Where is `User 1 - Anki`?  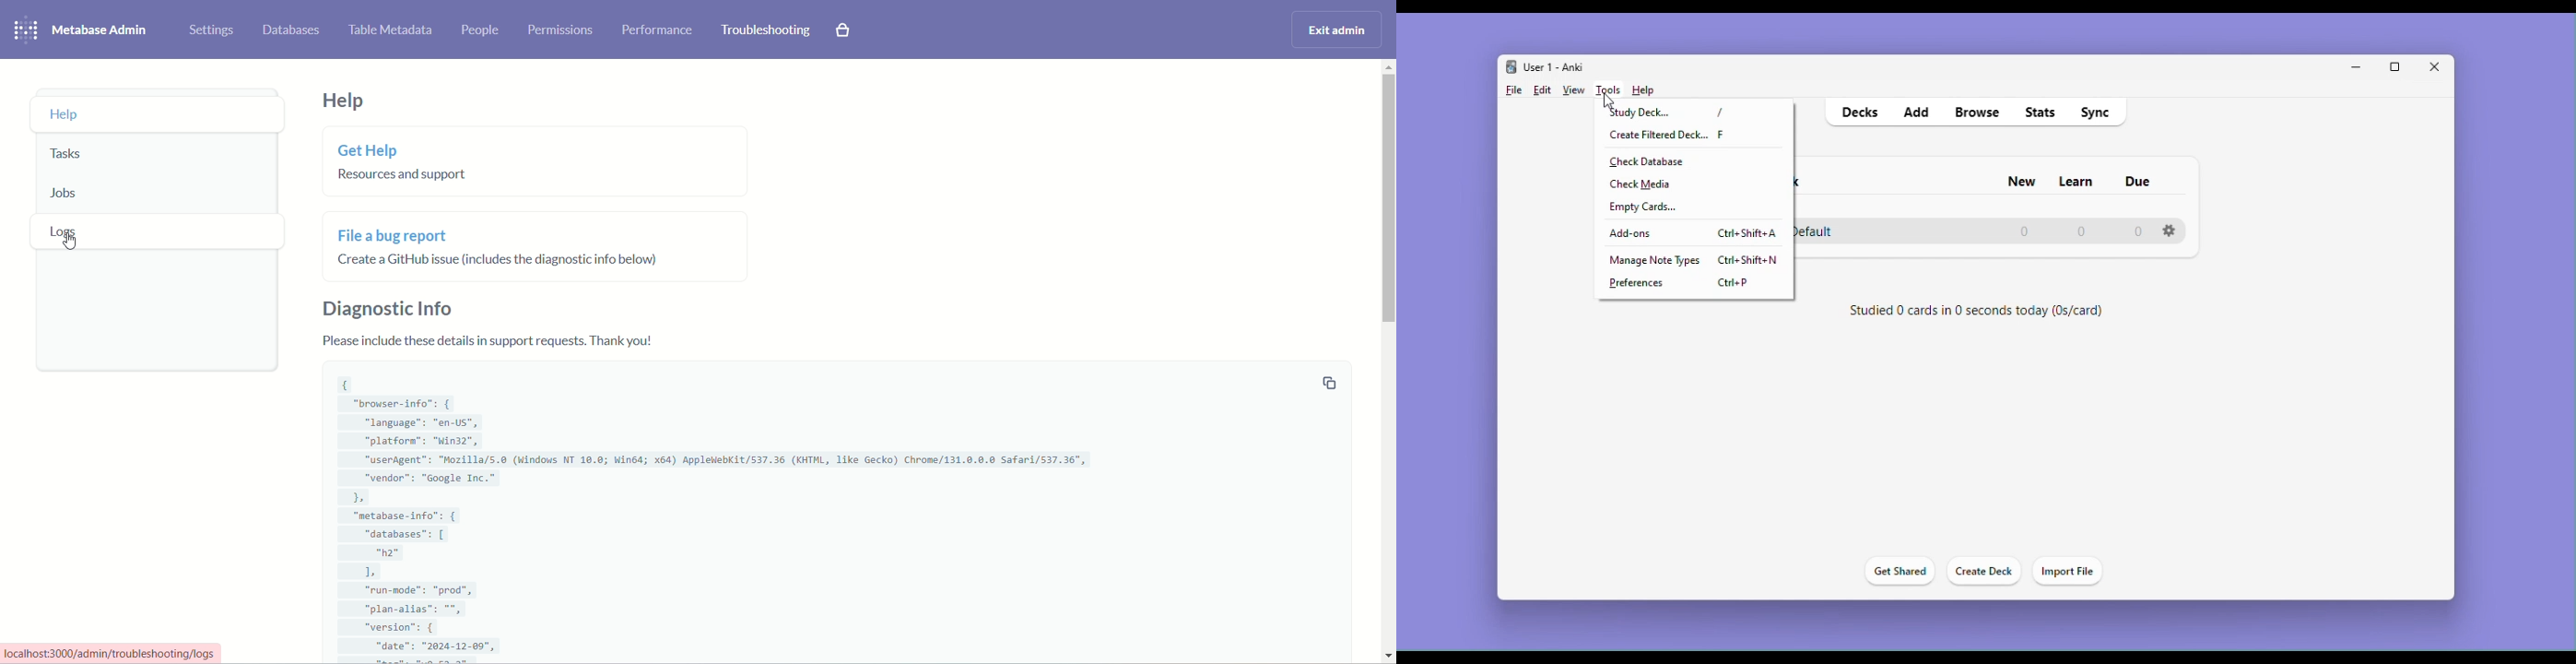
User 1 - Anki is located at coordinates (1550, 68).